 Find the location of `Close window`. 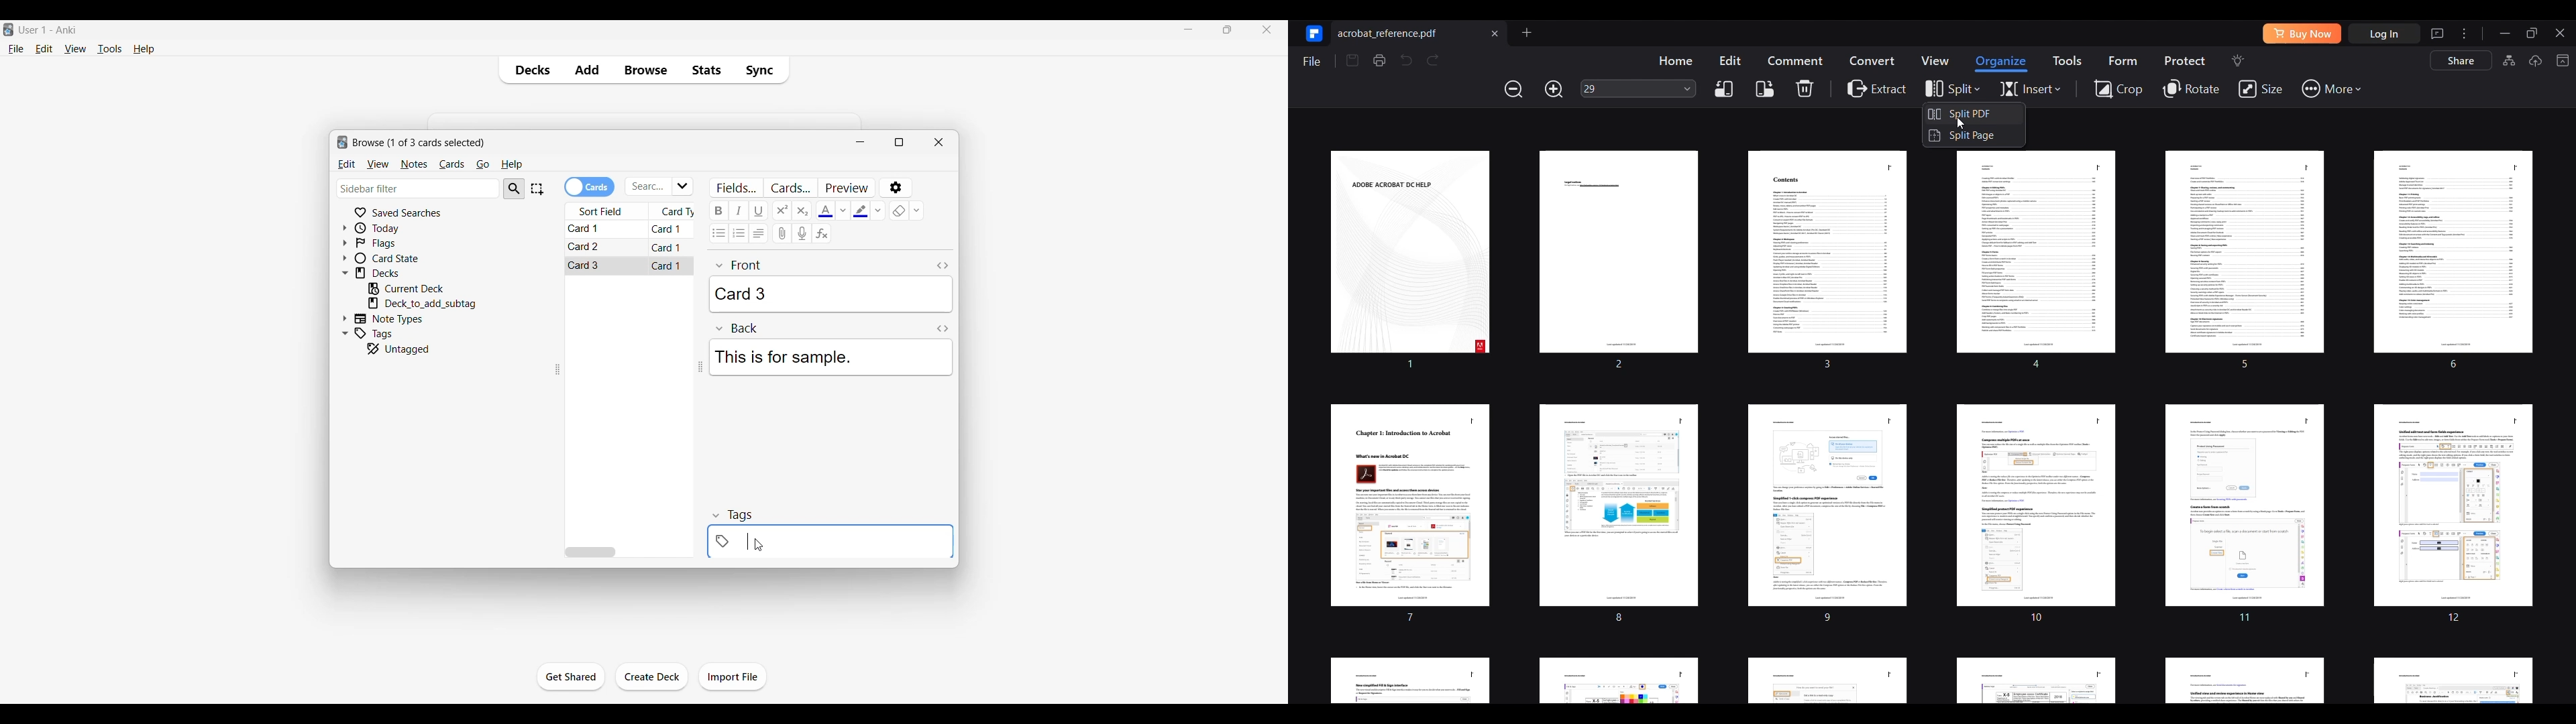

Close window is located at coordinates (939, 142).